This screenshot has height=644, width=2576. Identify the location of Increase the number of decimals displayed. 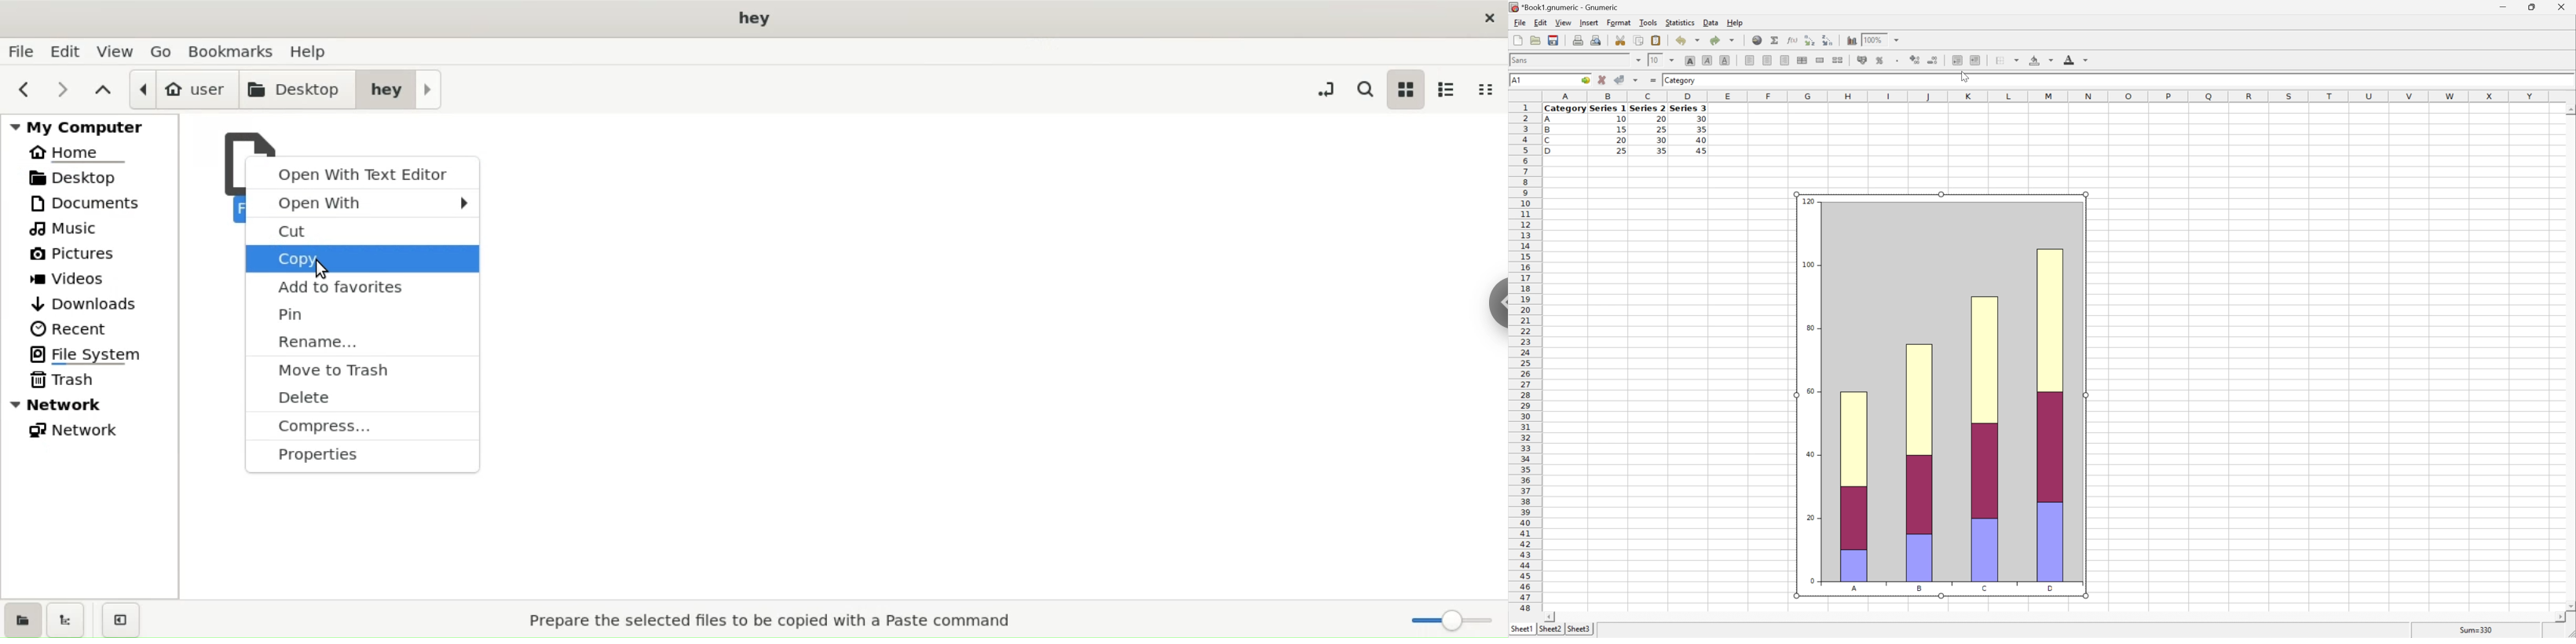
(1916, 60).